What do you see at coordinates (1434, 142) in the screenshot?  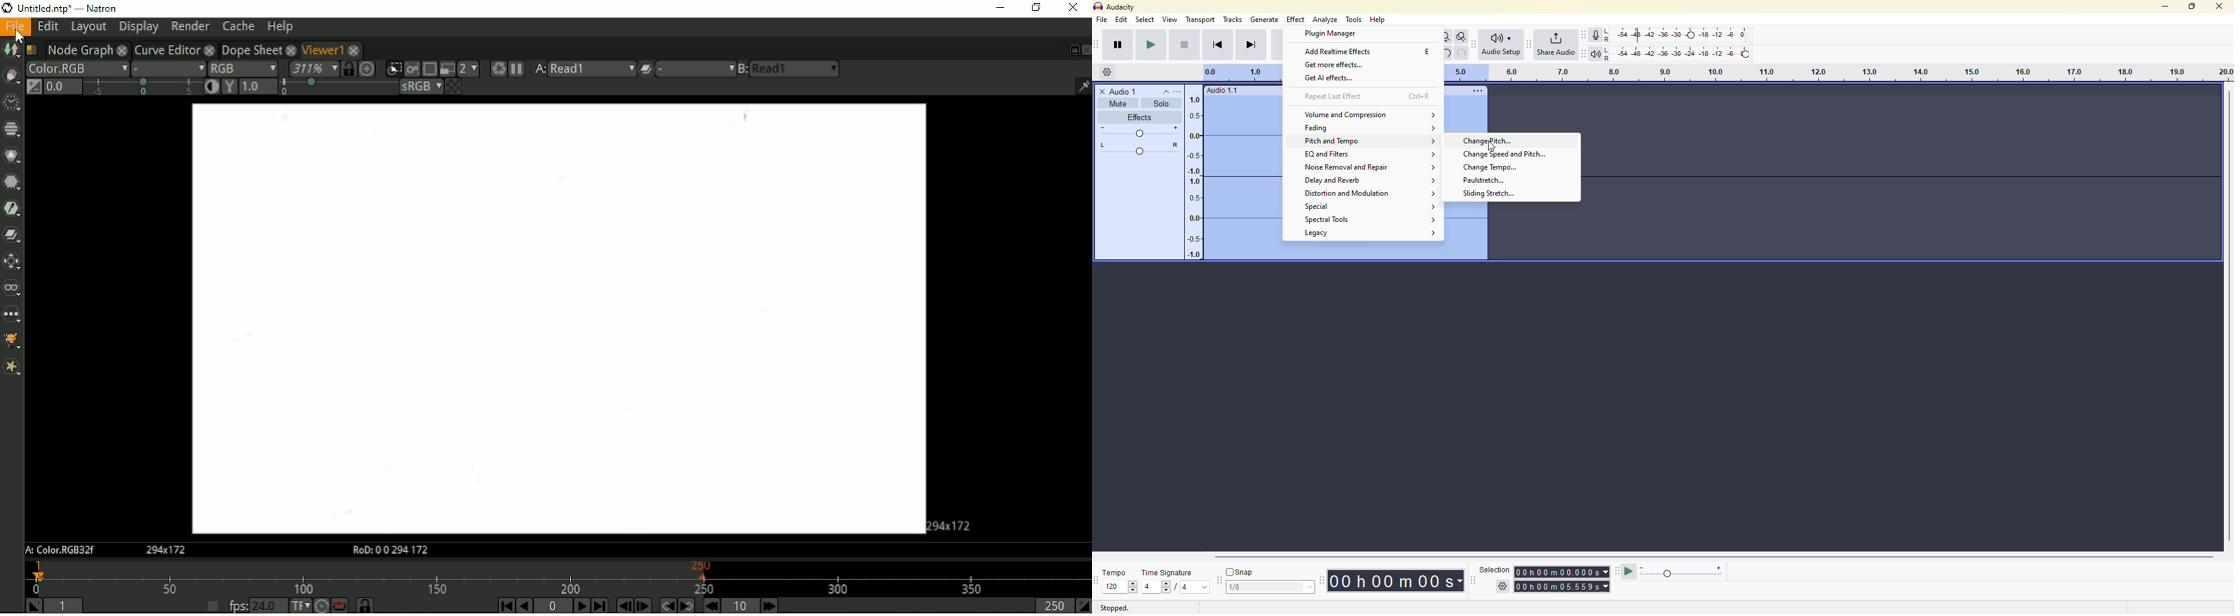 I see `expand` at bounding box center [1434, 142].